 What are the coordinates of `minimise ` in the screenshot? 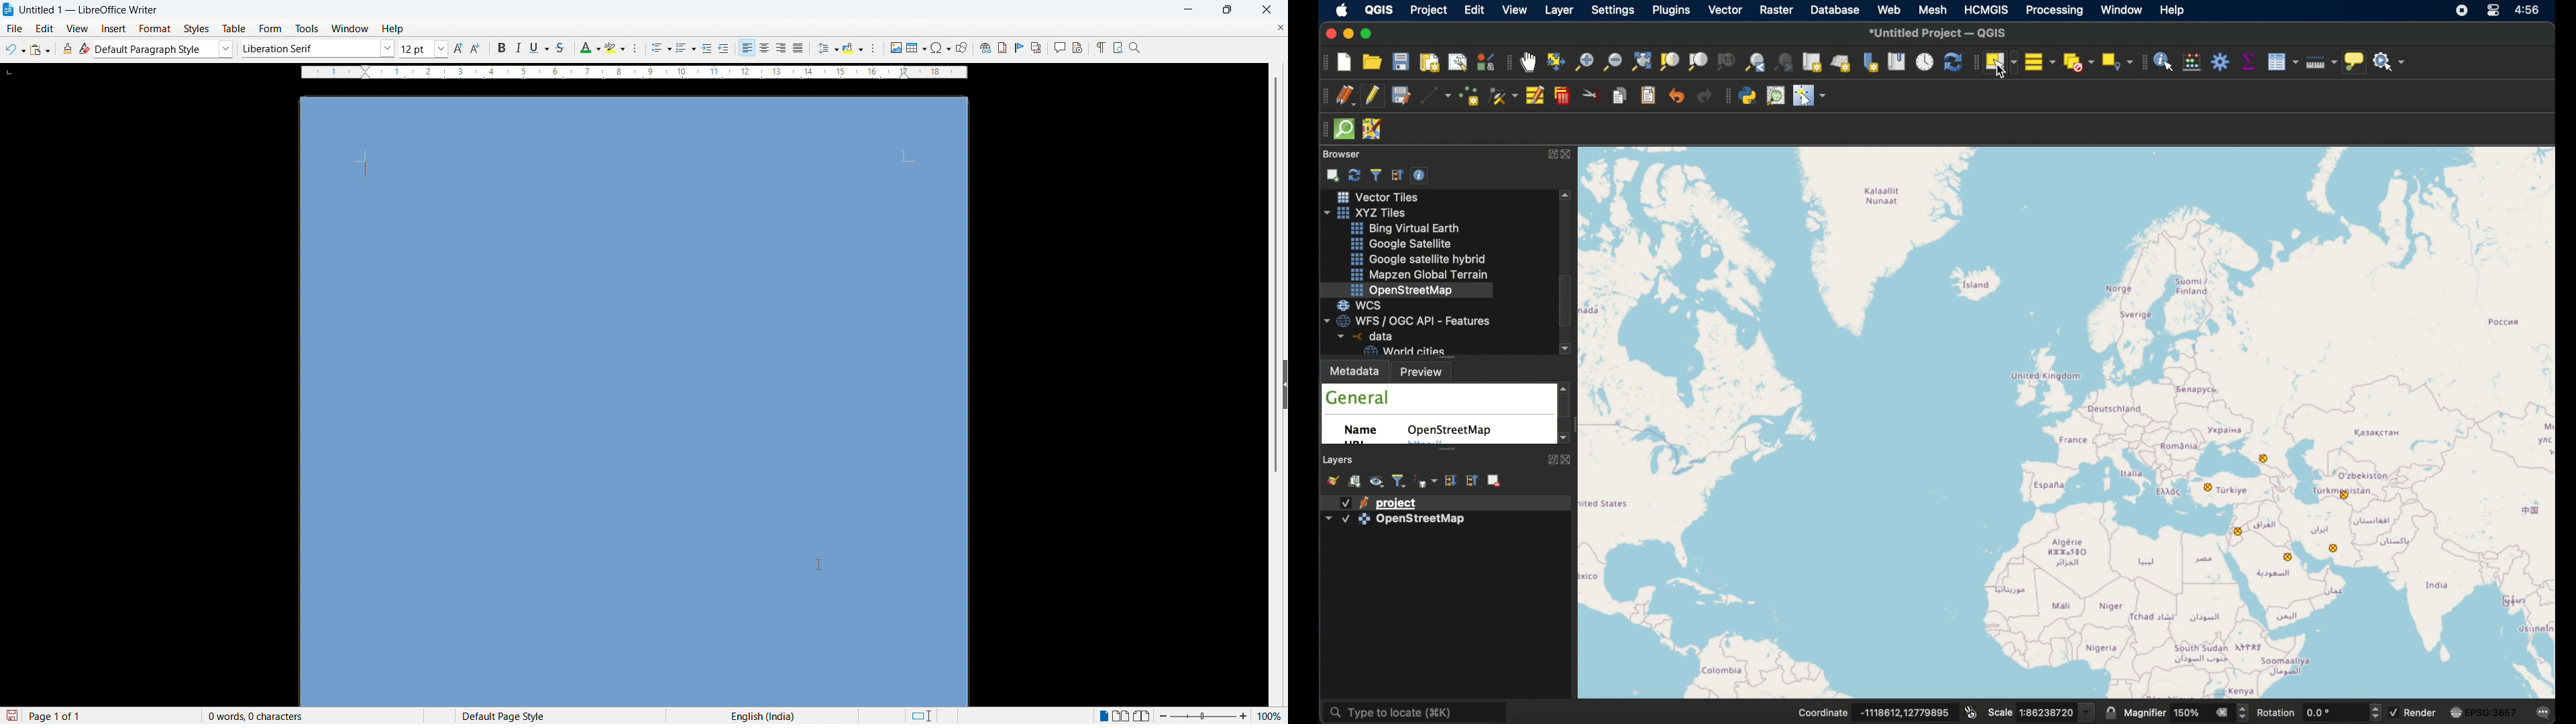 It's located at (1187, 9).